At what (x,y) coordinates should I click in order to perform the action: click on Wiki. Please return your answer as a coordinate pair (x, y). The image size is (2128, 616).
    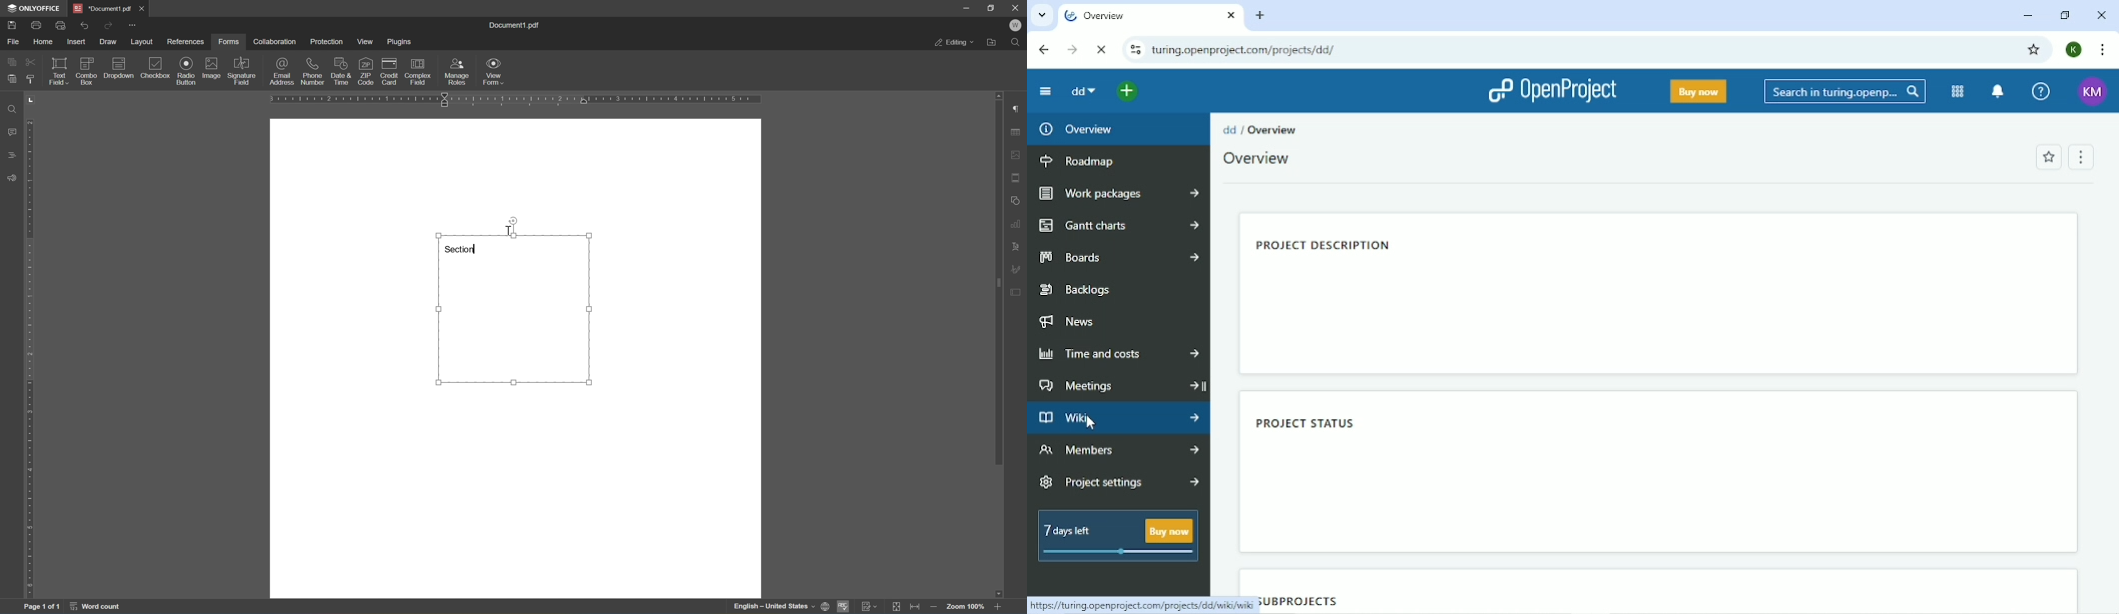
    Looking at the image, I should click on (1119, 418).